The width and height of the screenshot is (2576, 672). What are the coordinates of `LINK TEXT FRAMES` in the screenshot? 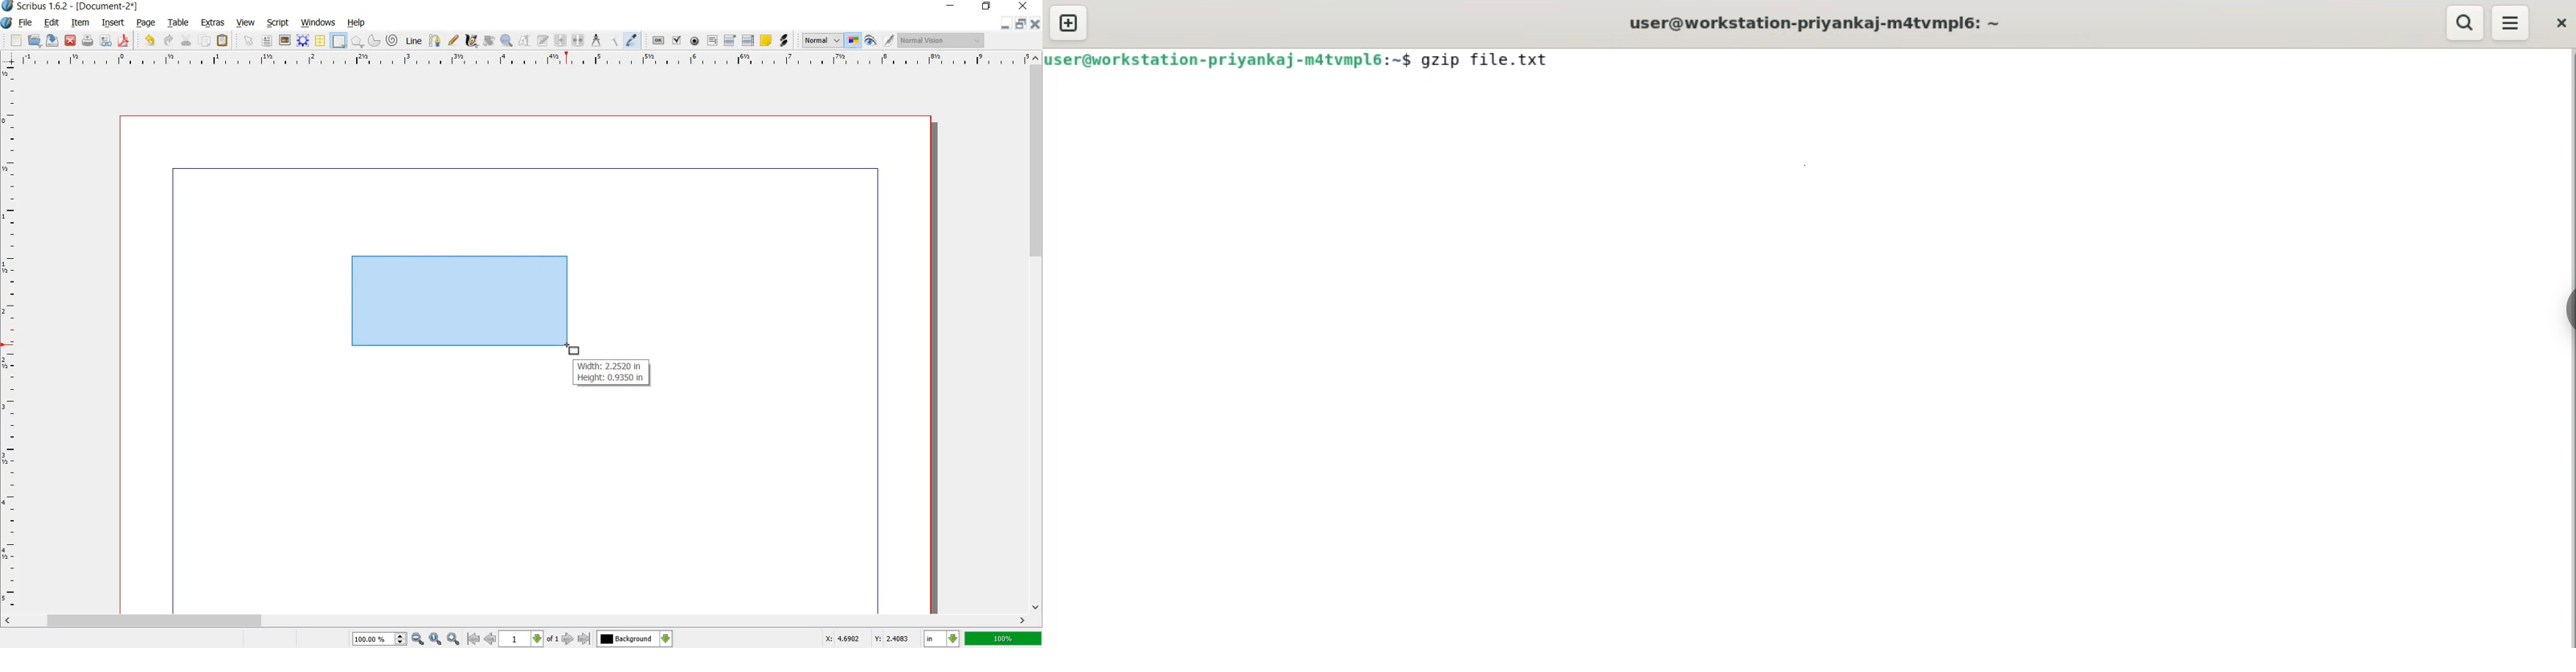 It's located at (560, 41).